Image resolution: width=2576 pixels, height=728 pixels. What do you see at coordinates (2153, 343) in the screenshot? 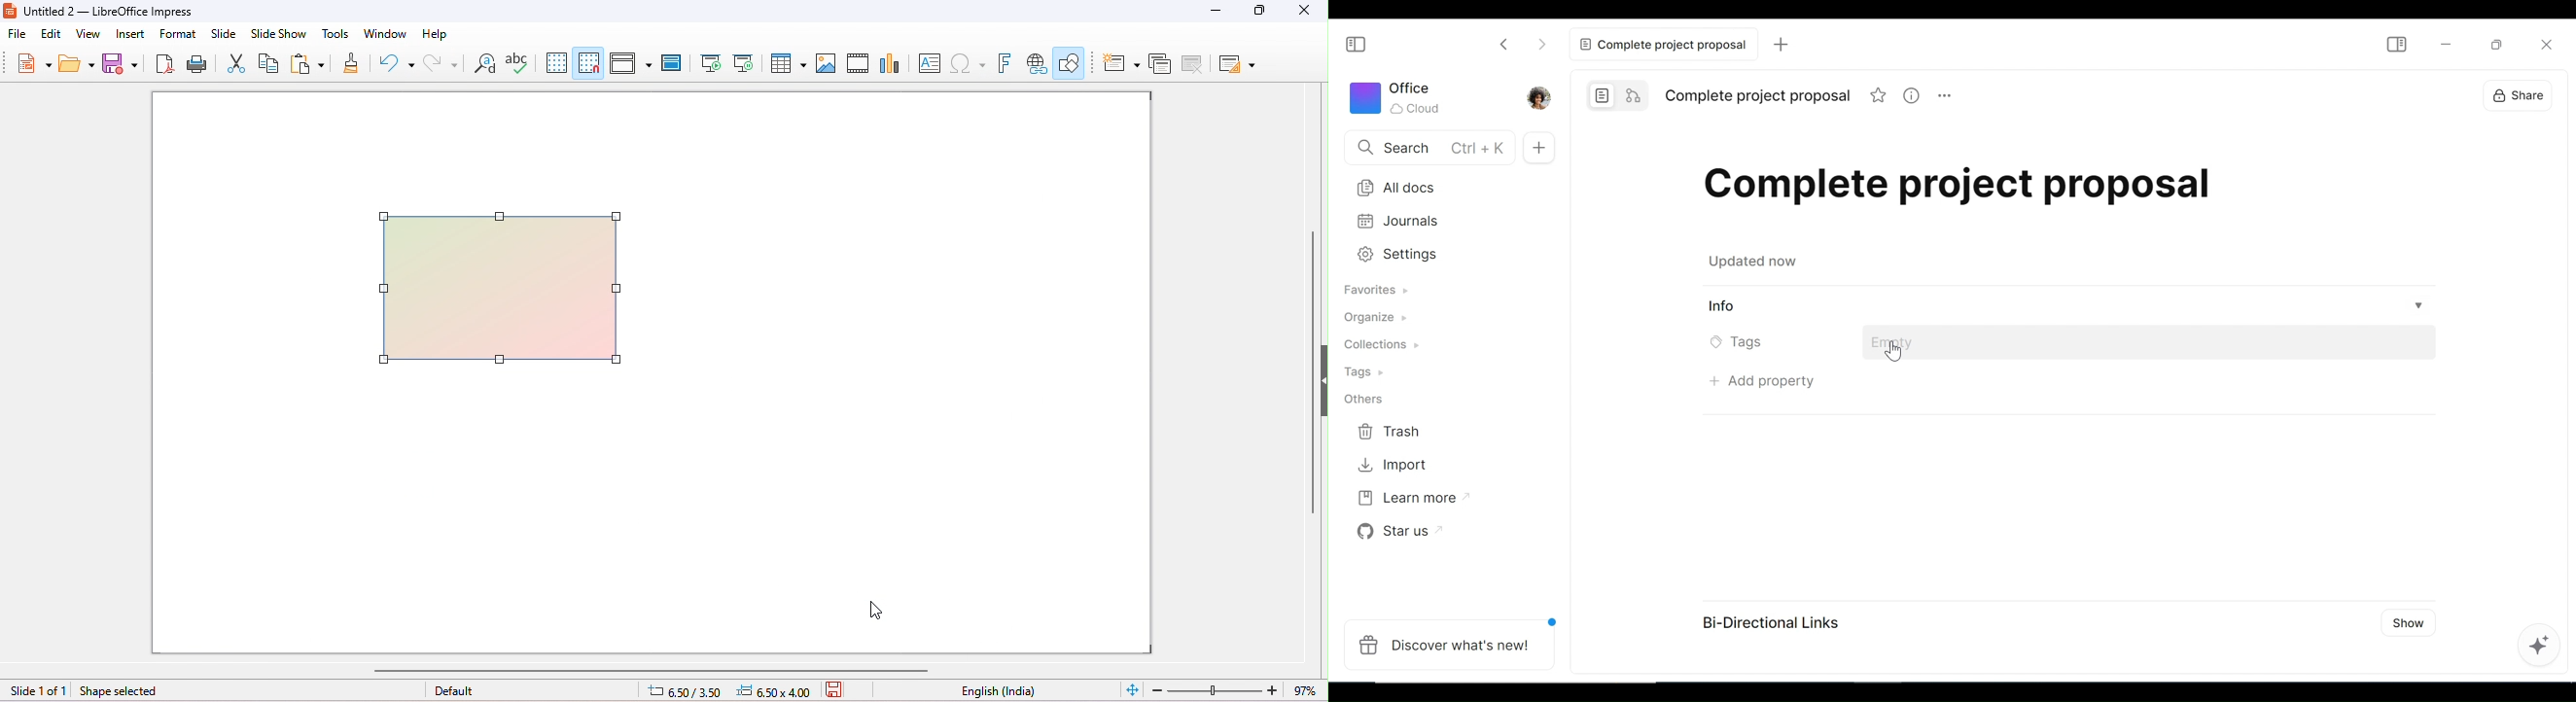
I see `Tags Field` at bounding box center [2153, 343].